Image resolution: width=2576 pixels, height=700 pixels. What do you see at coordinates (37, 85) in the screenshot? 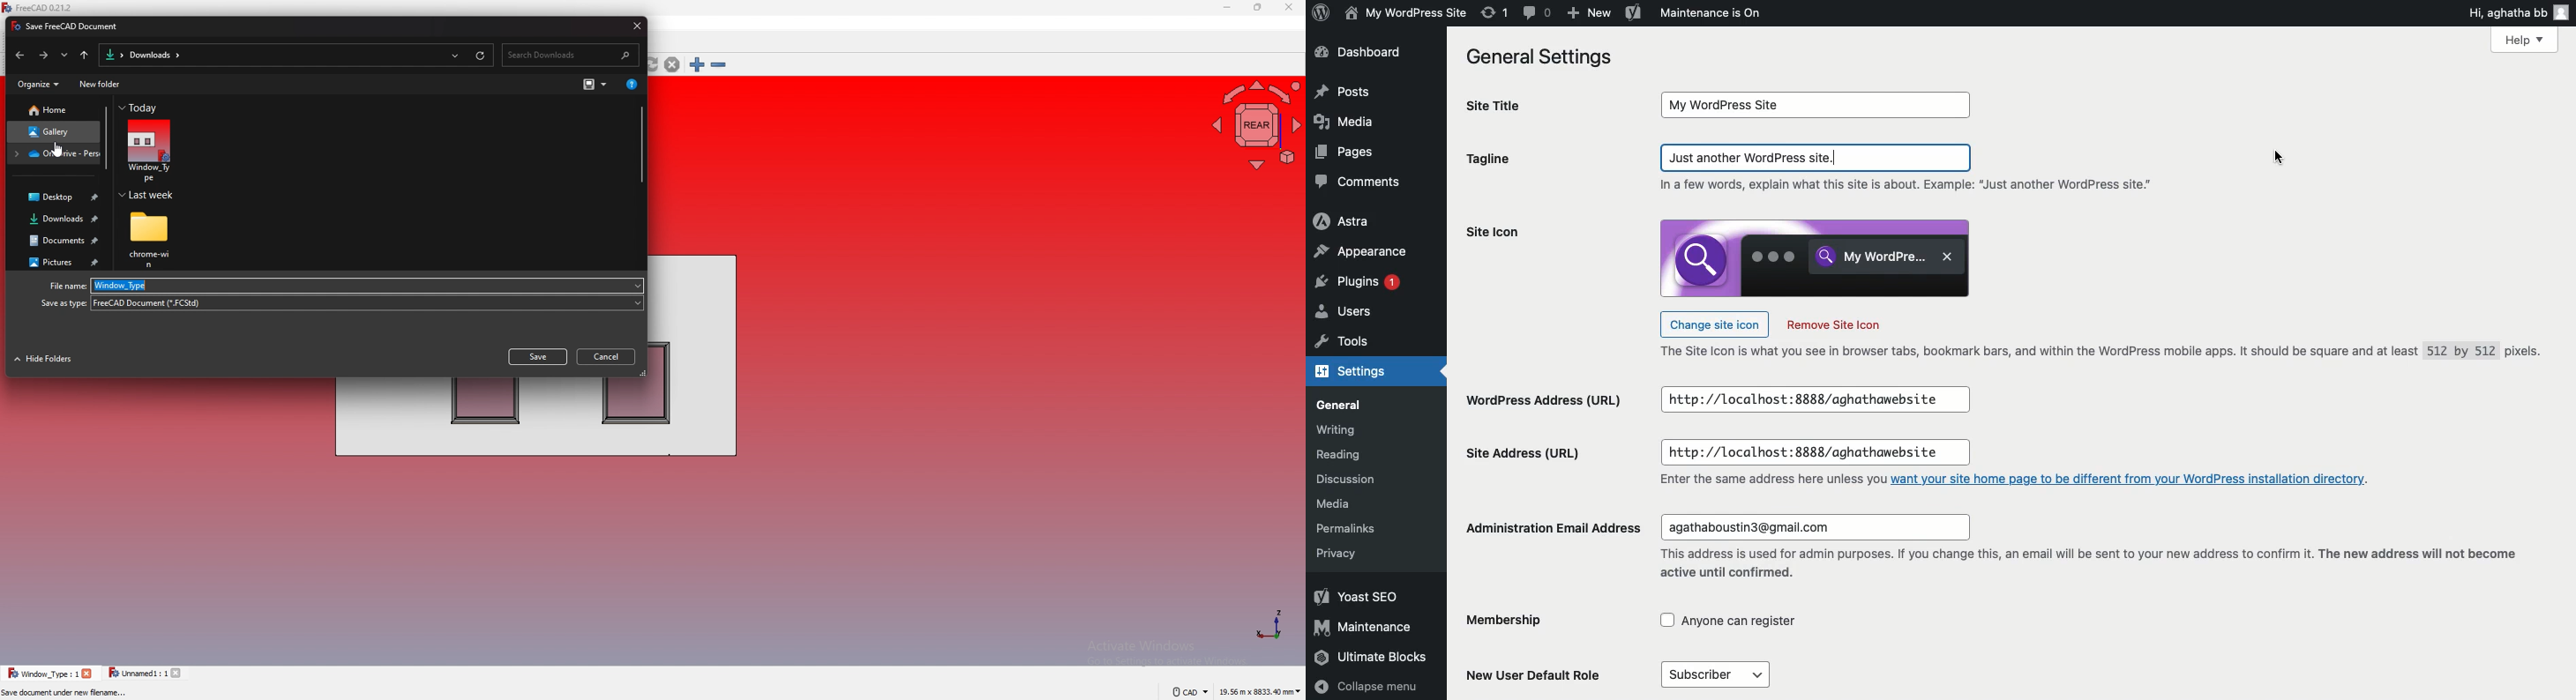
I see `organize` at bounding box center [37, 85].